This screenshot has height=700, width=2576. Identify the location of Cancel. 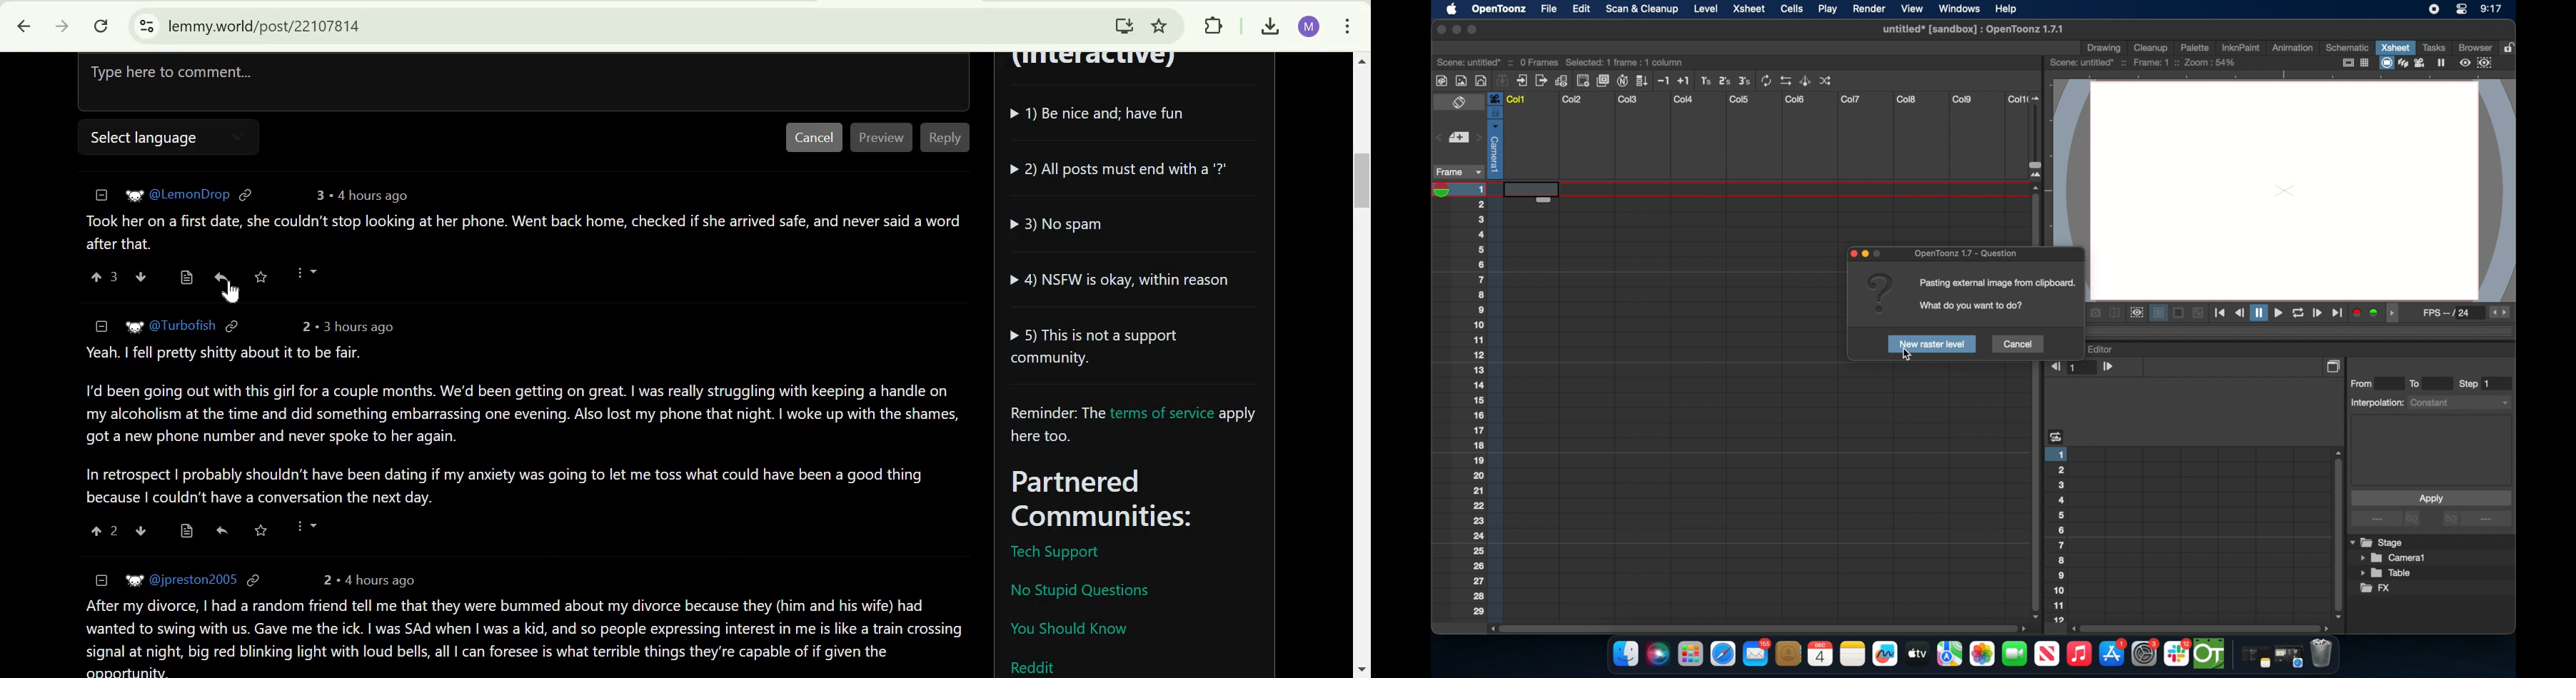
(813, 138).